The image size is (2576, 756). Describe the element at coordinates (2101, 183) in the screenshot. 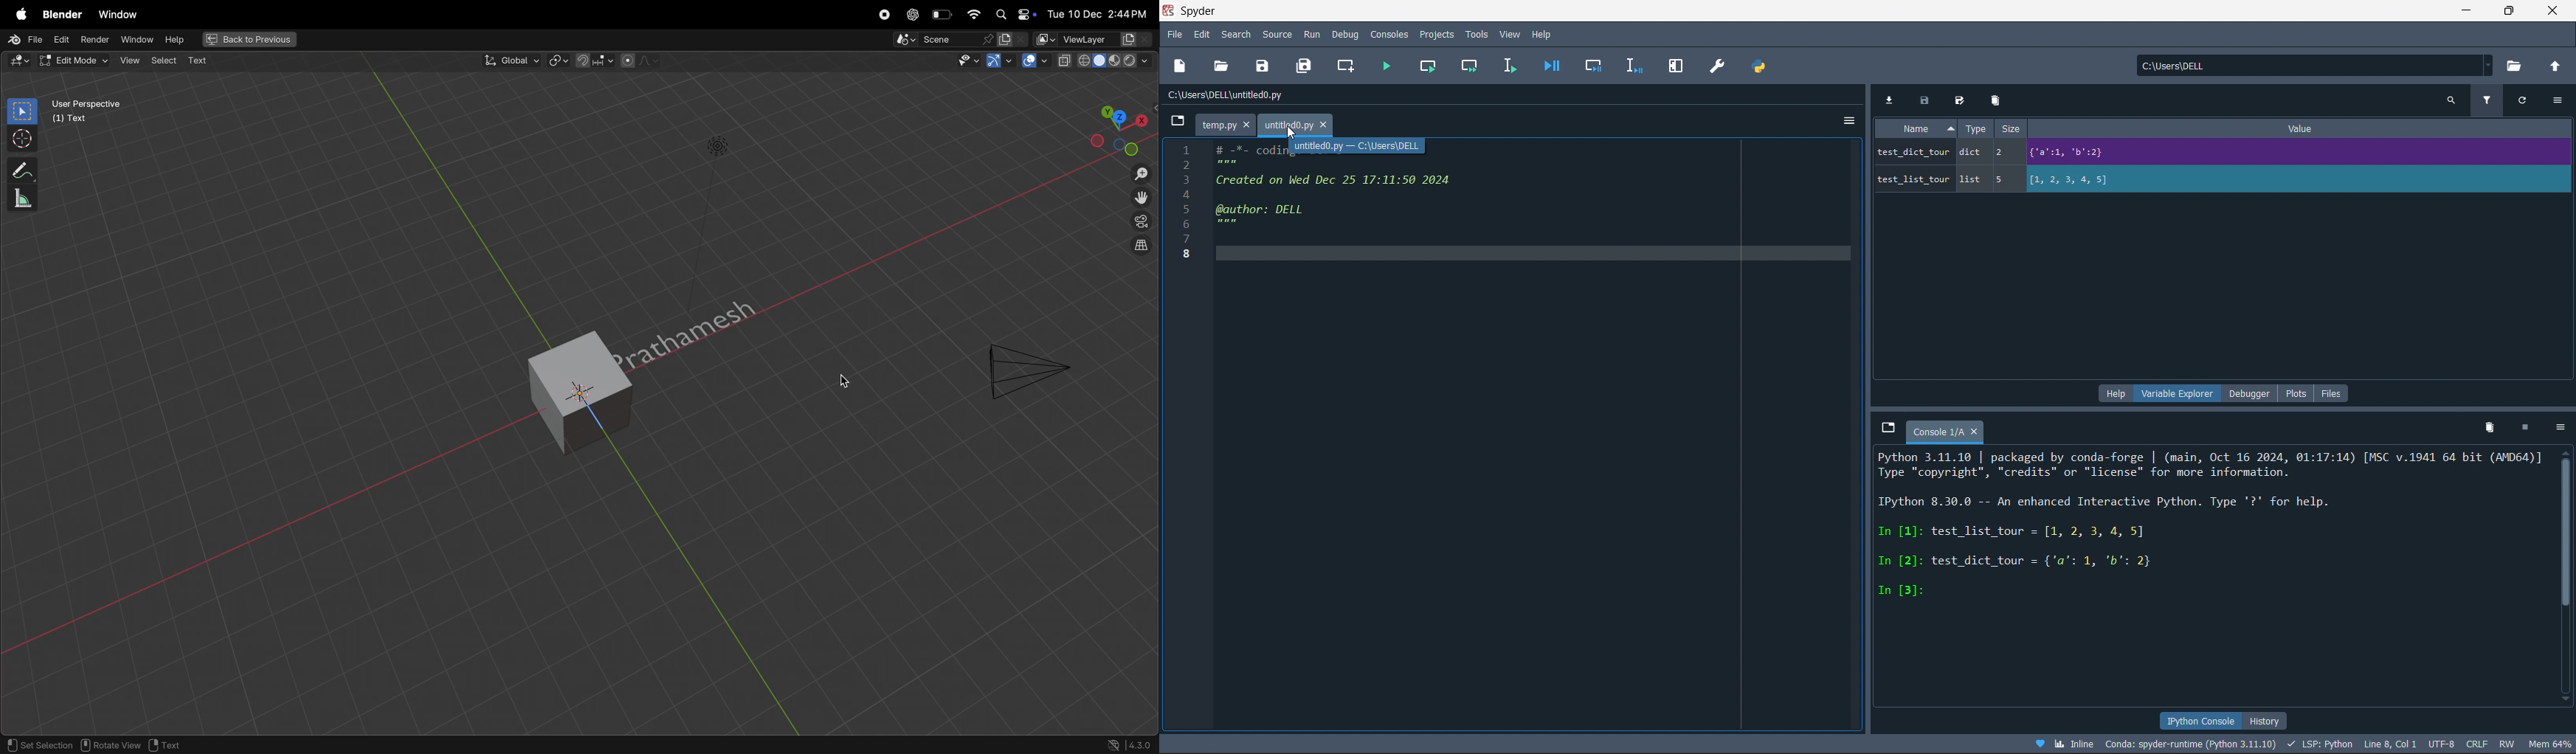

I see `test list tour list 5 |[1, 2, 3, 4, 5]` at that location.